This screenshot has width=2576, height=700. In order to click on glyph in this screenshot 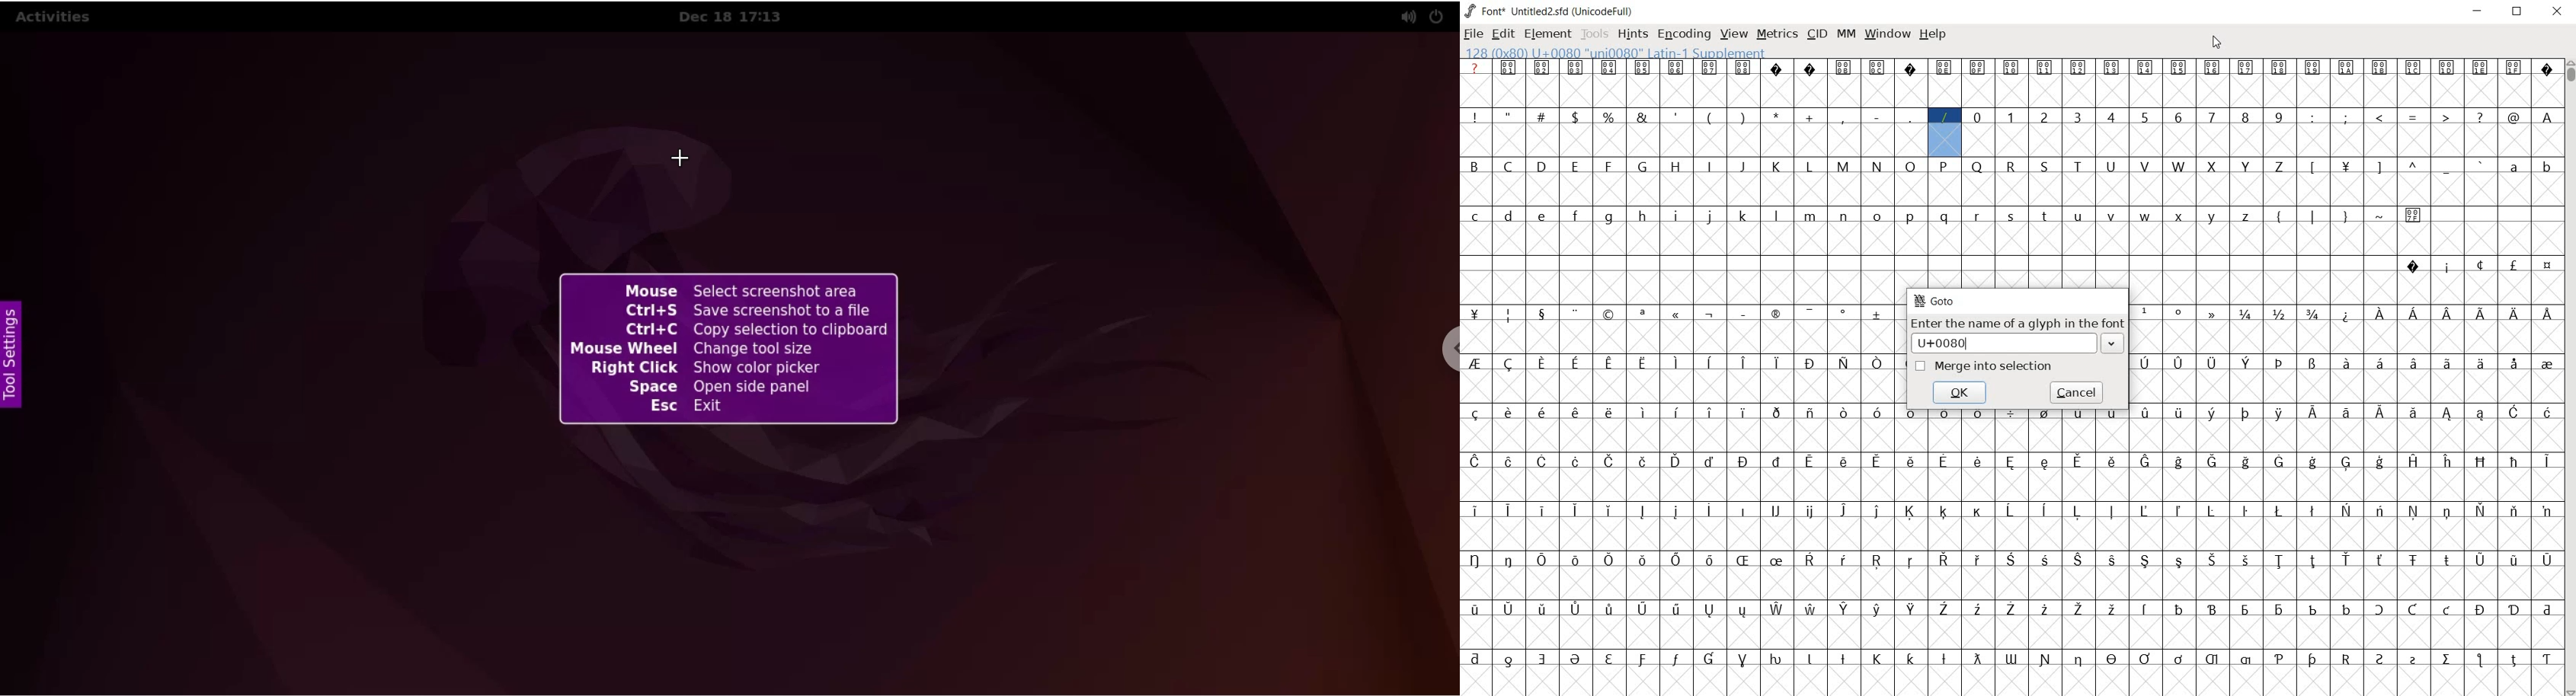, I will do `click(2112, 608)`.